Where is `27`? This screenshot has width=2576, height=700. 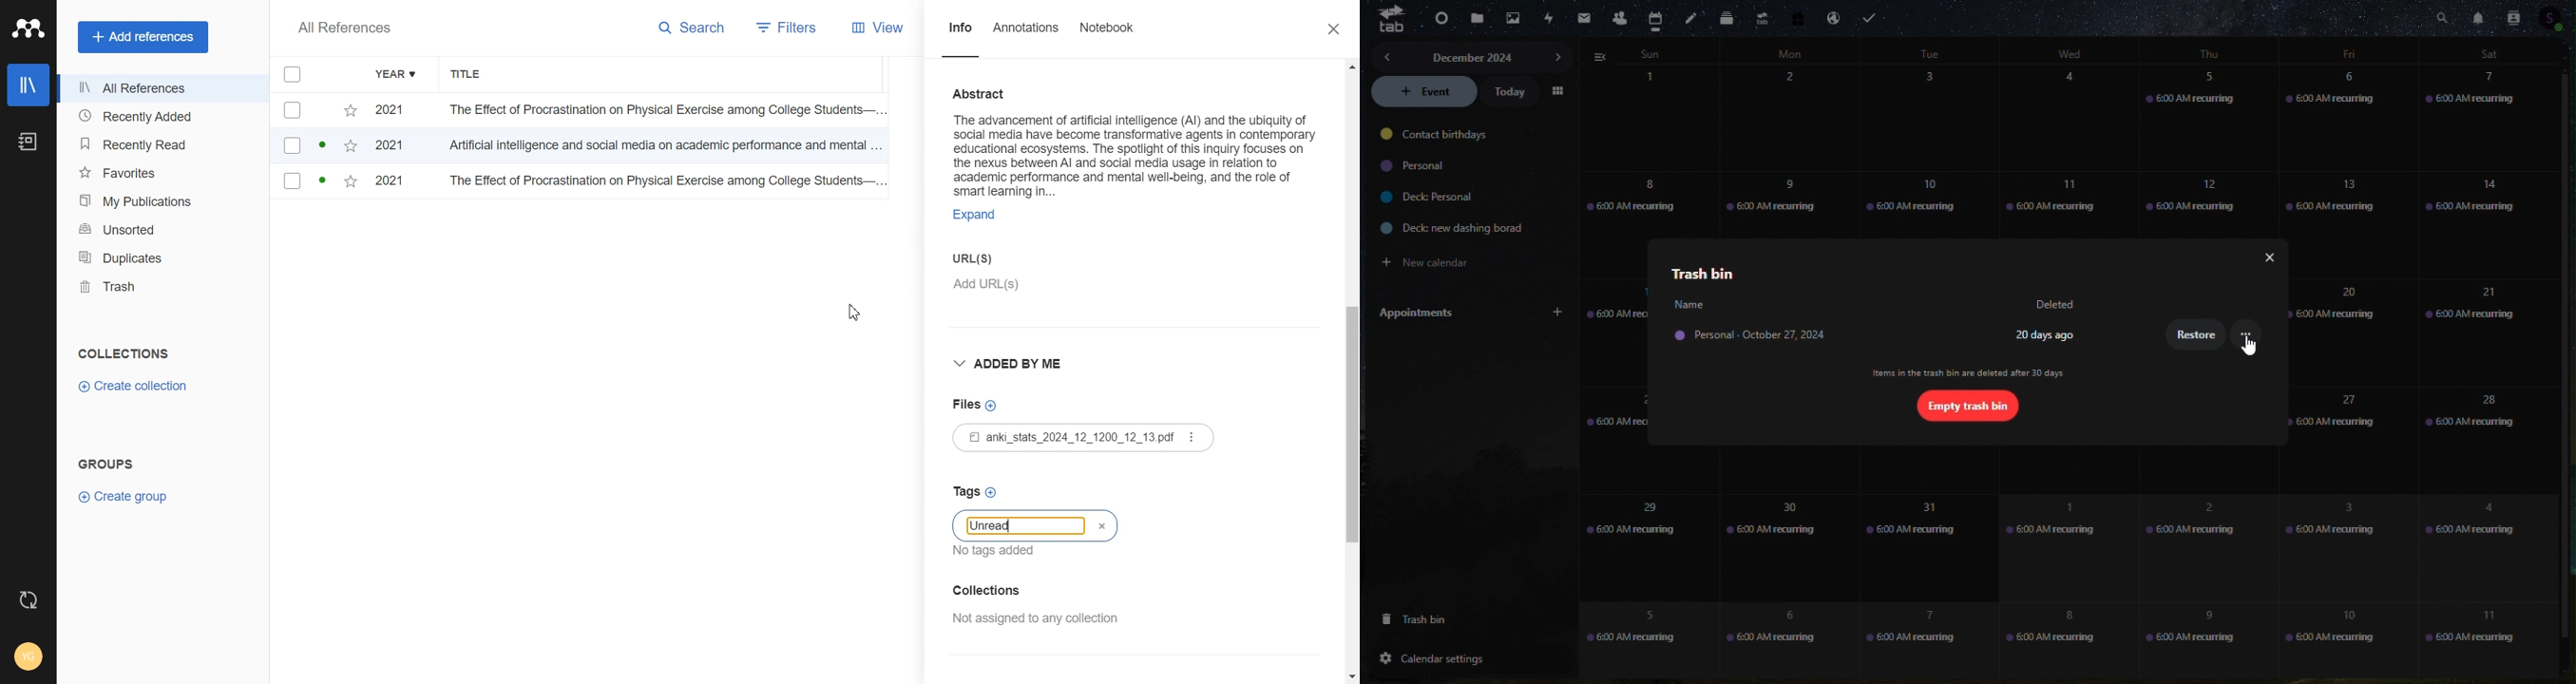 27 is located at coordinates (2336, 429).